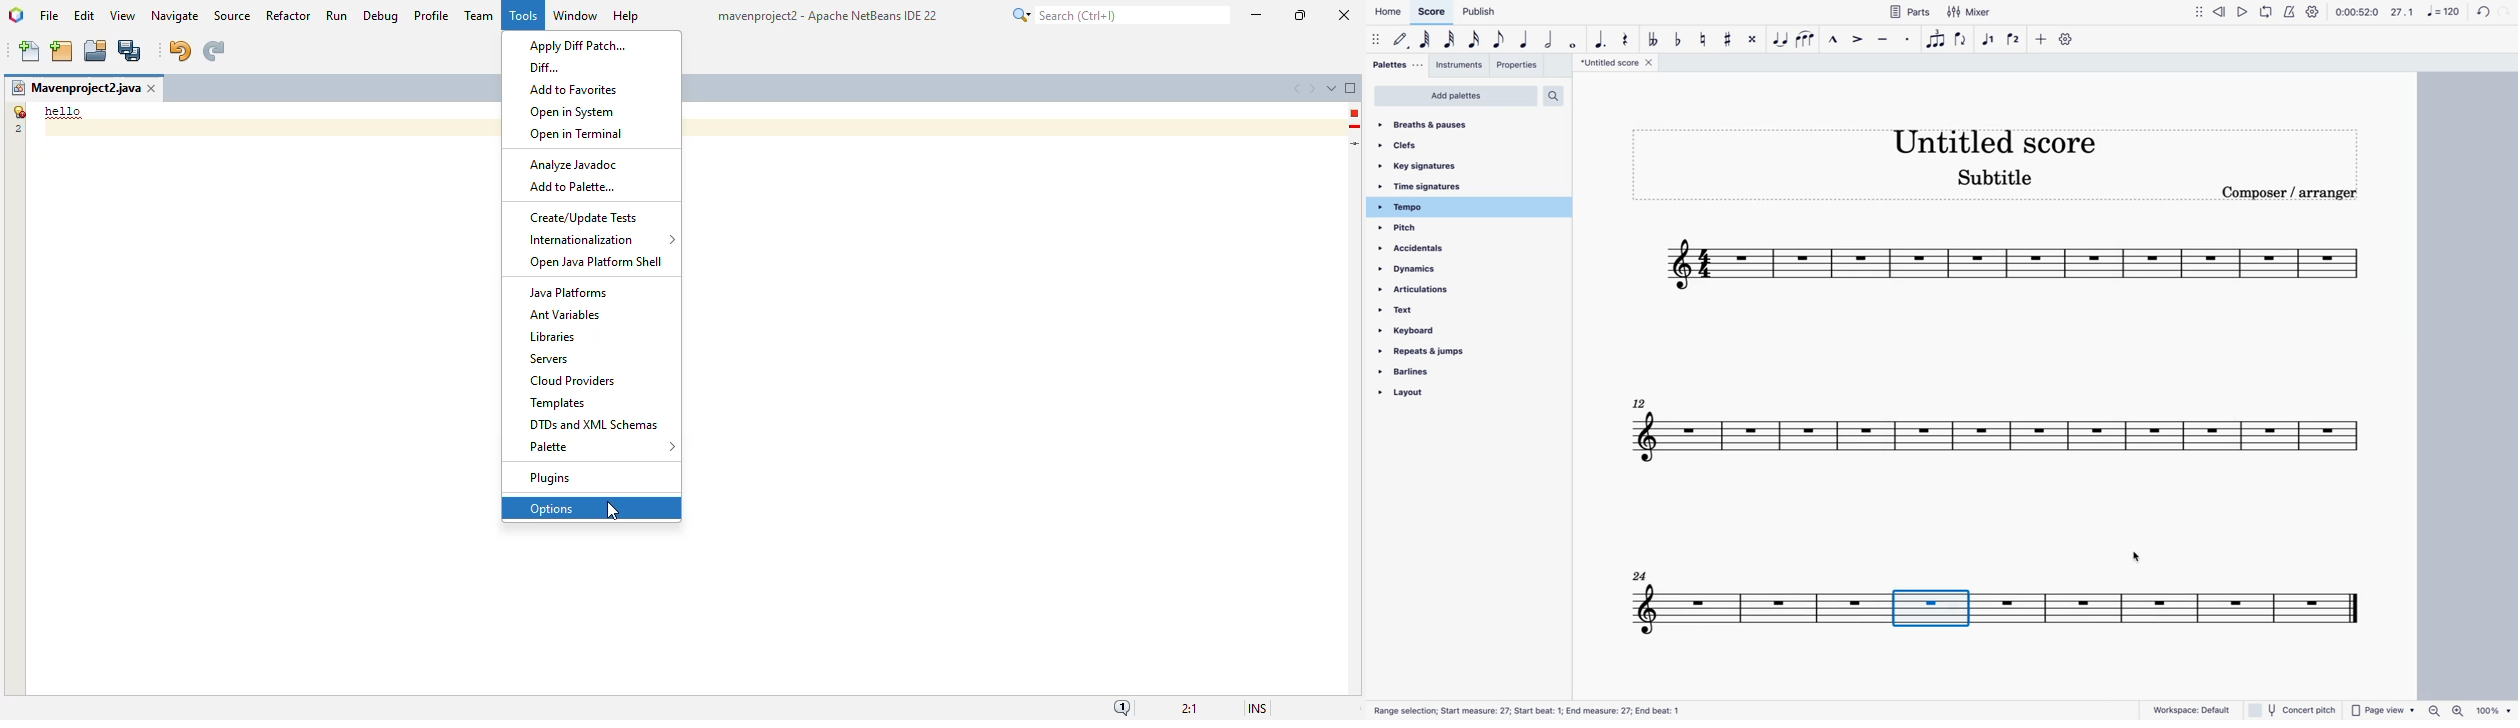  What do you see at coordinates (1525, 38) in the screenshot?
I see `quarter note` at bounding box center [1525, 38].